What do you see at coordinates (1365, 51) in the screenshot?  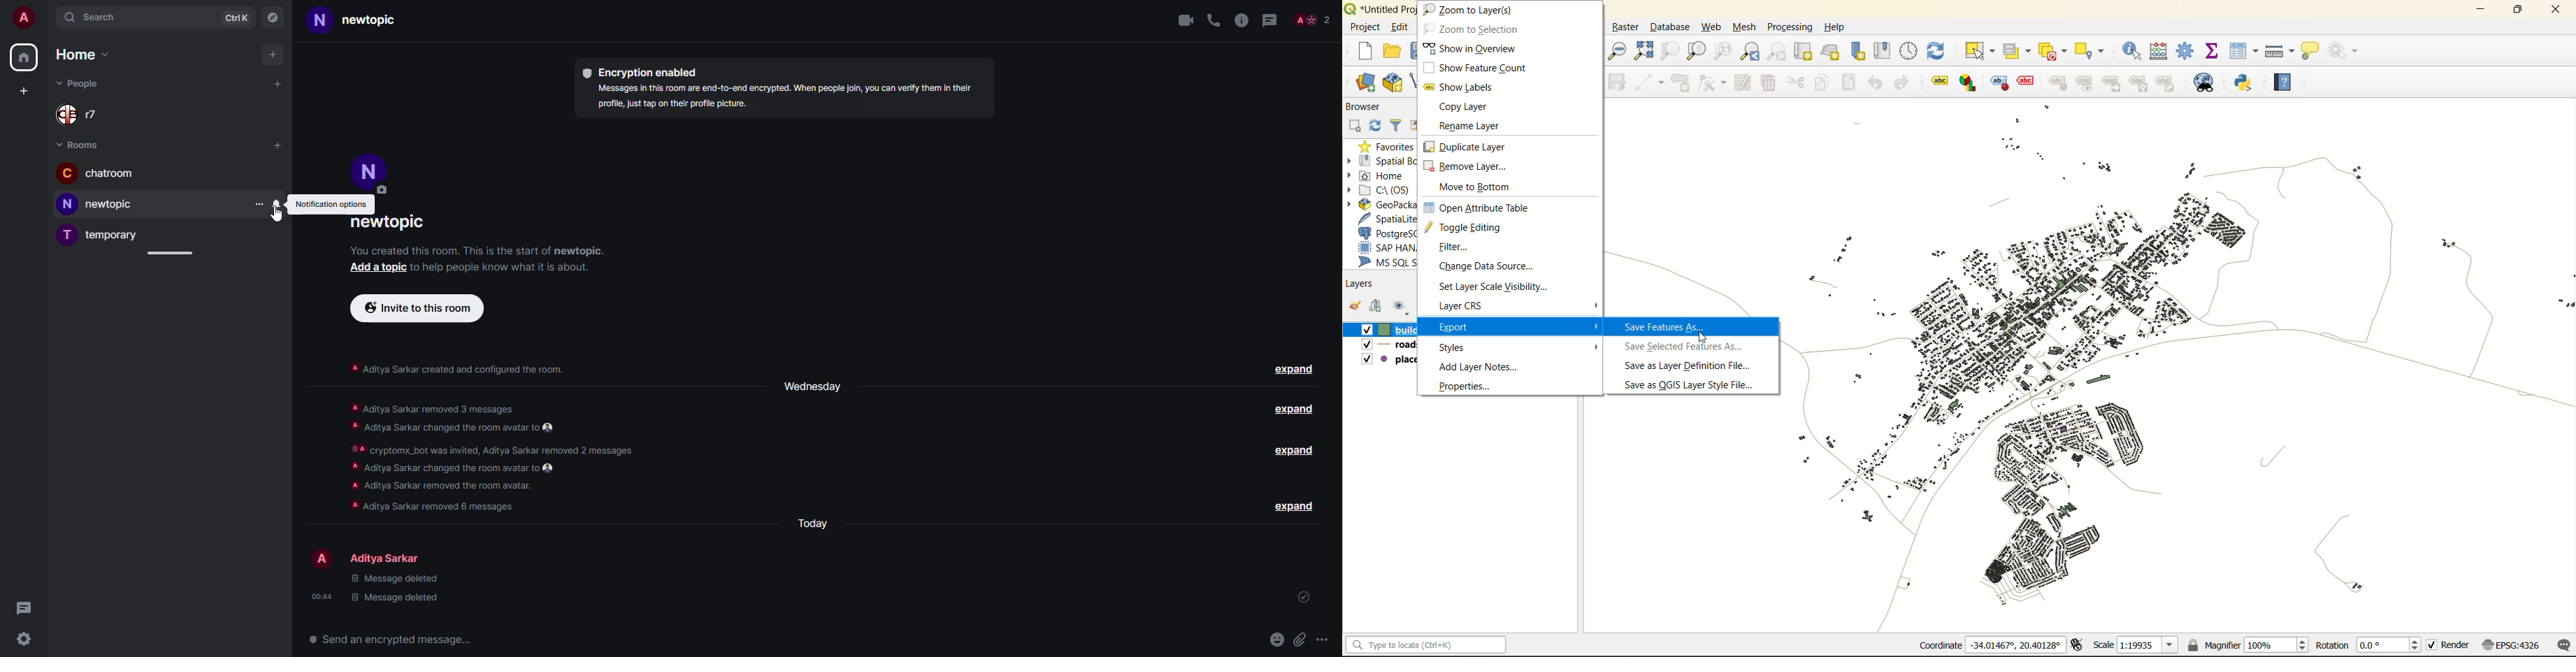 I see `new` at bounding box center [1365, 51].